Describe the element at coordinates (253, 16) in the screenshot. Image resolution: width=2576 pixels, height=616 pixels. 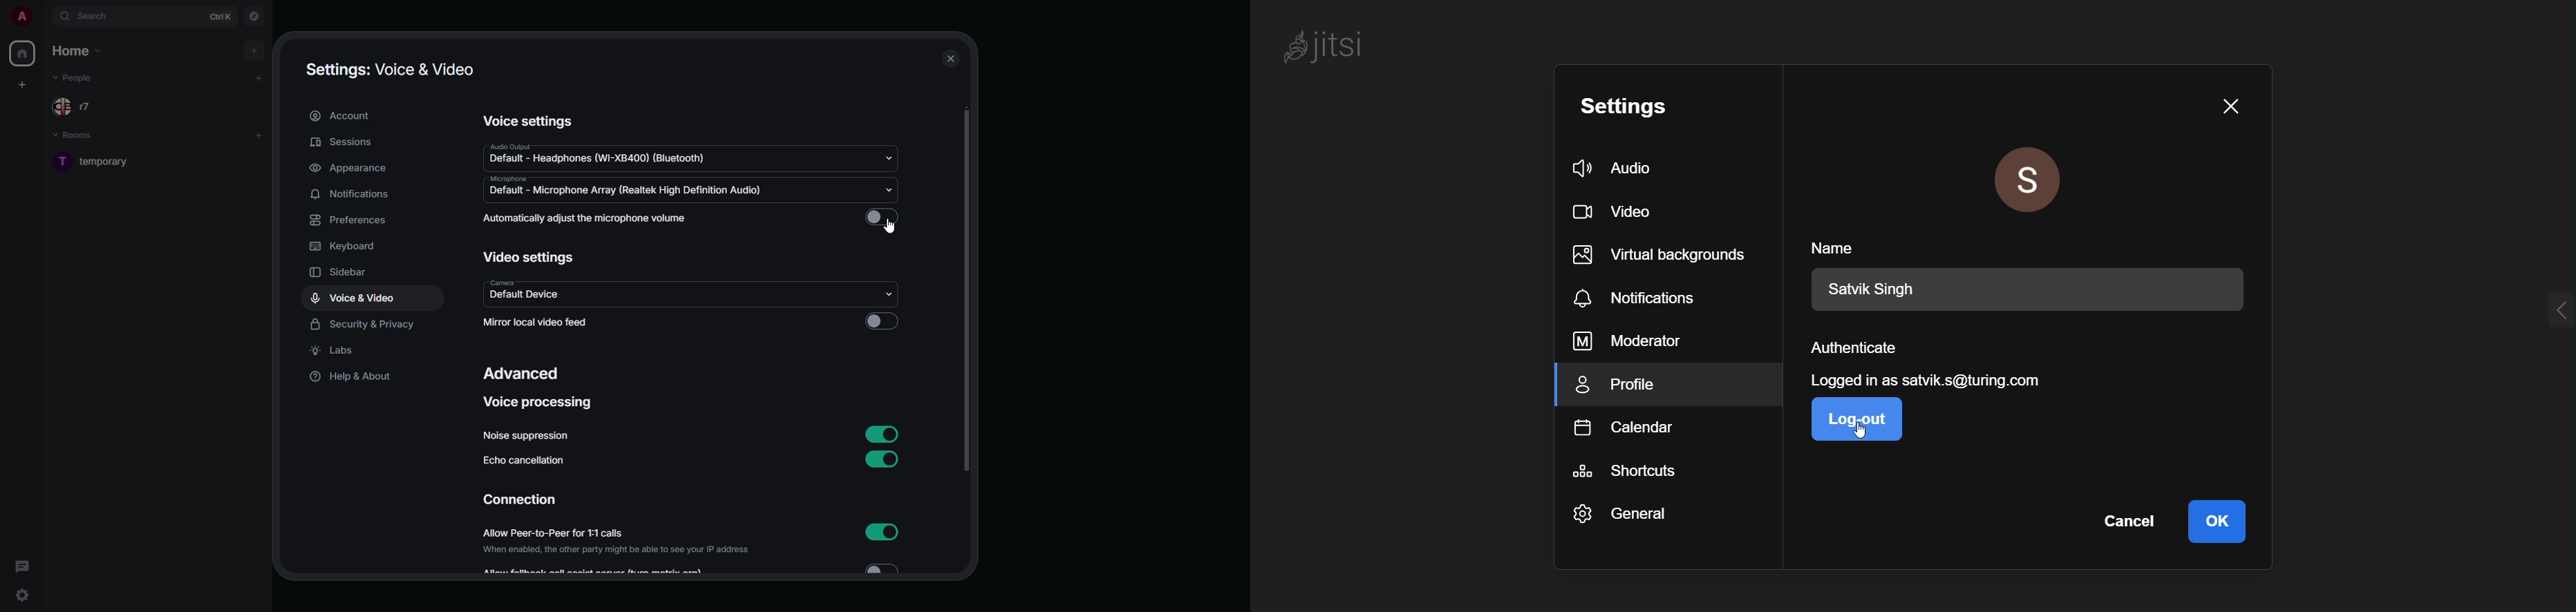
I see `navigator` at that location.